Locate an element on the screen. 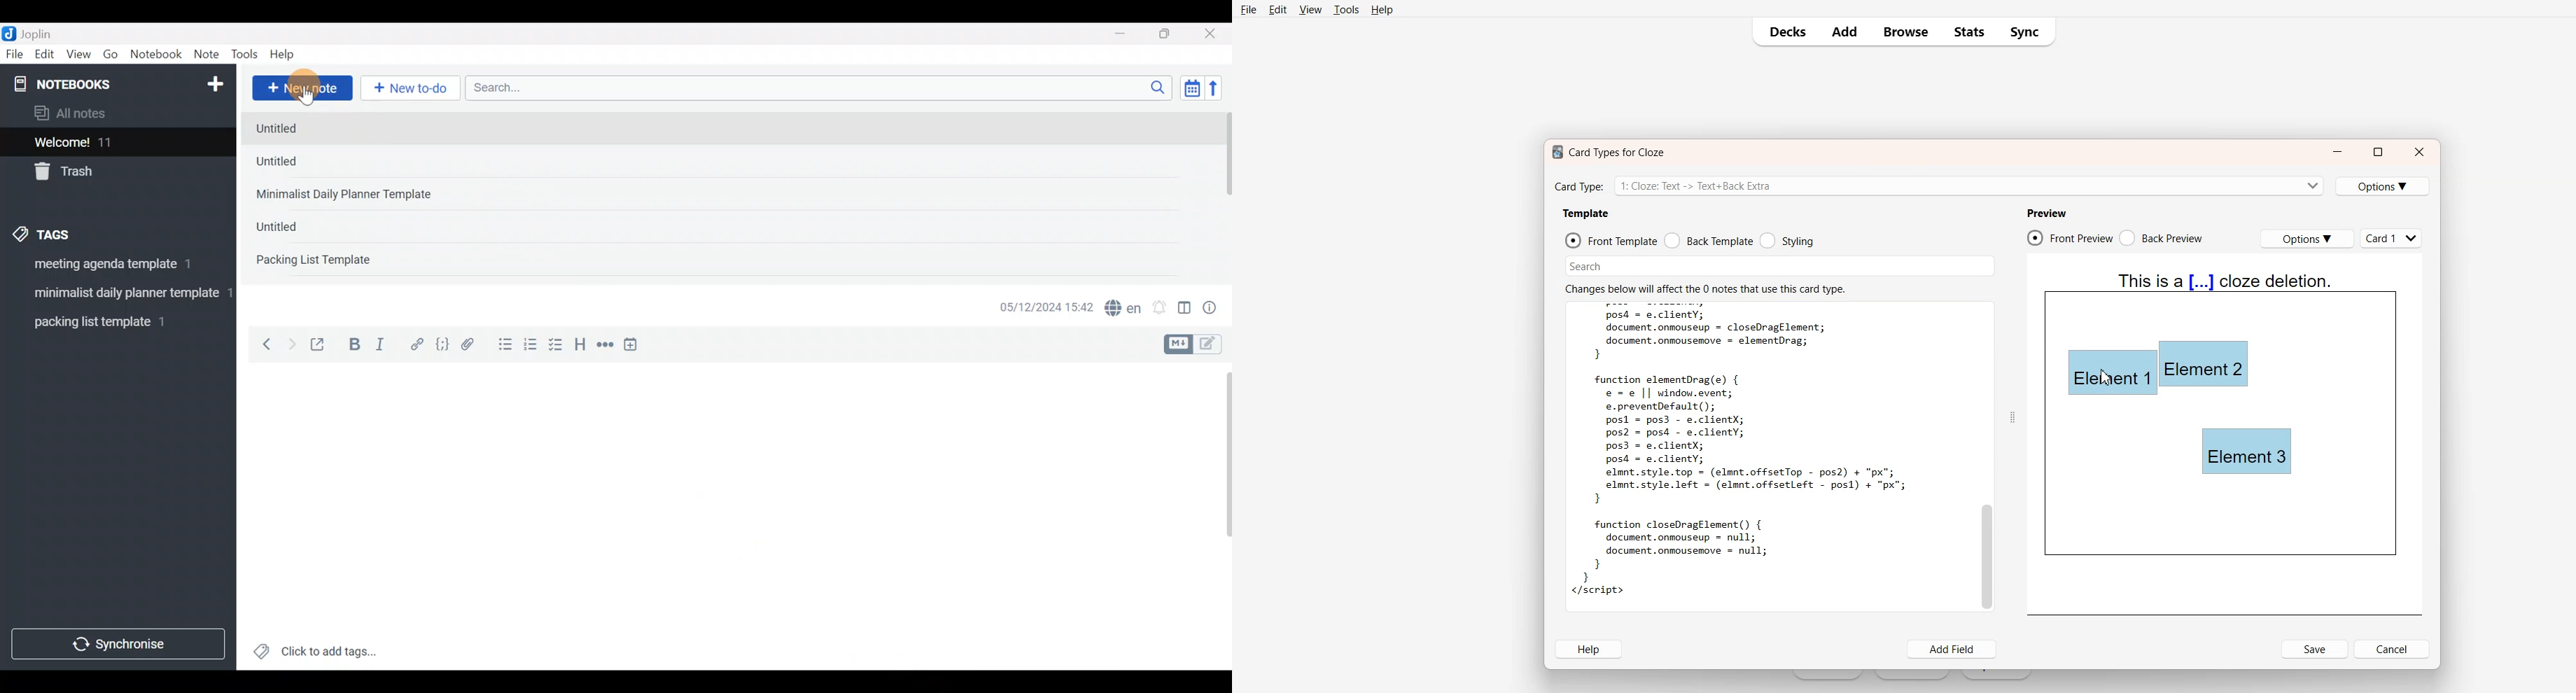 The height and width of the screenshot is (700, 2576). Add Field is located at coordinates (1953, 650).